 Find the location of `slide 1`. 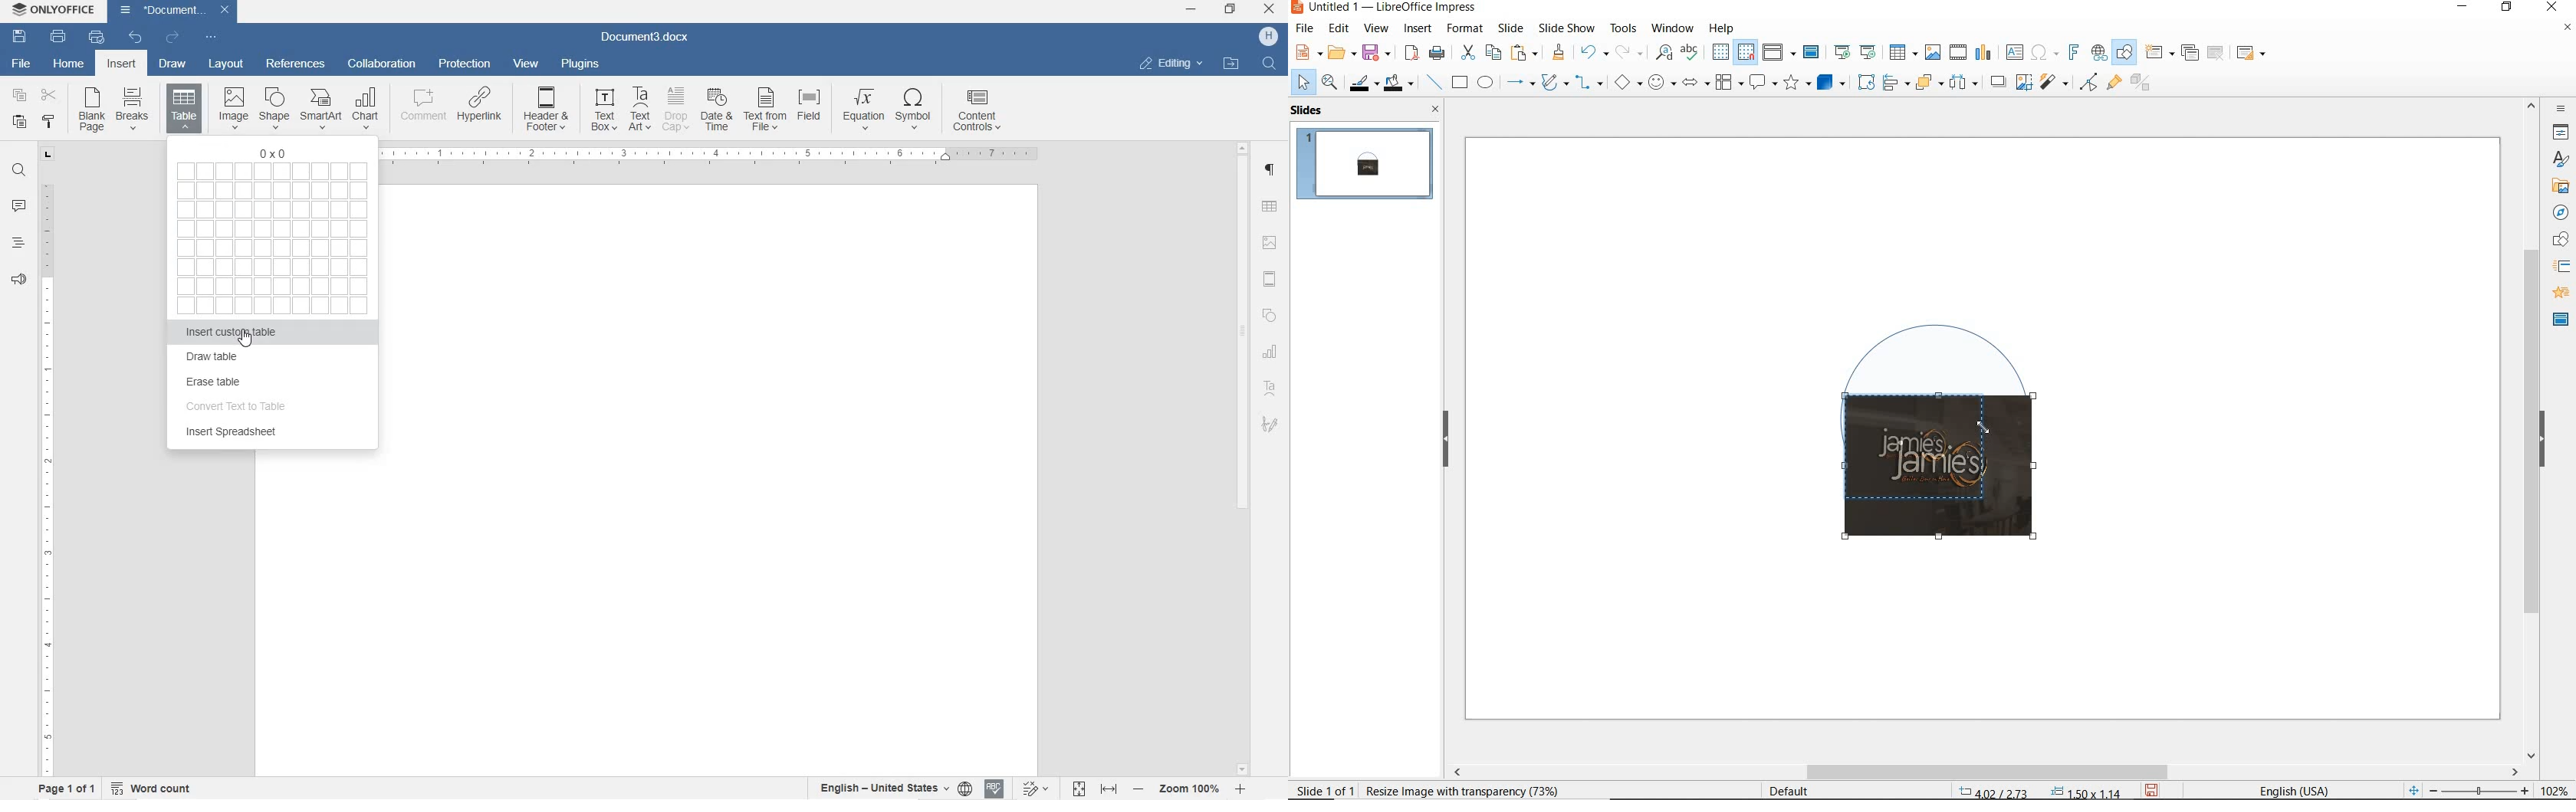

slide 1 is located at coordinates (1367, 166).